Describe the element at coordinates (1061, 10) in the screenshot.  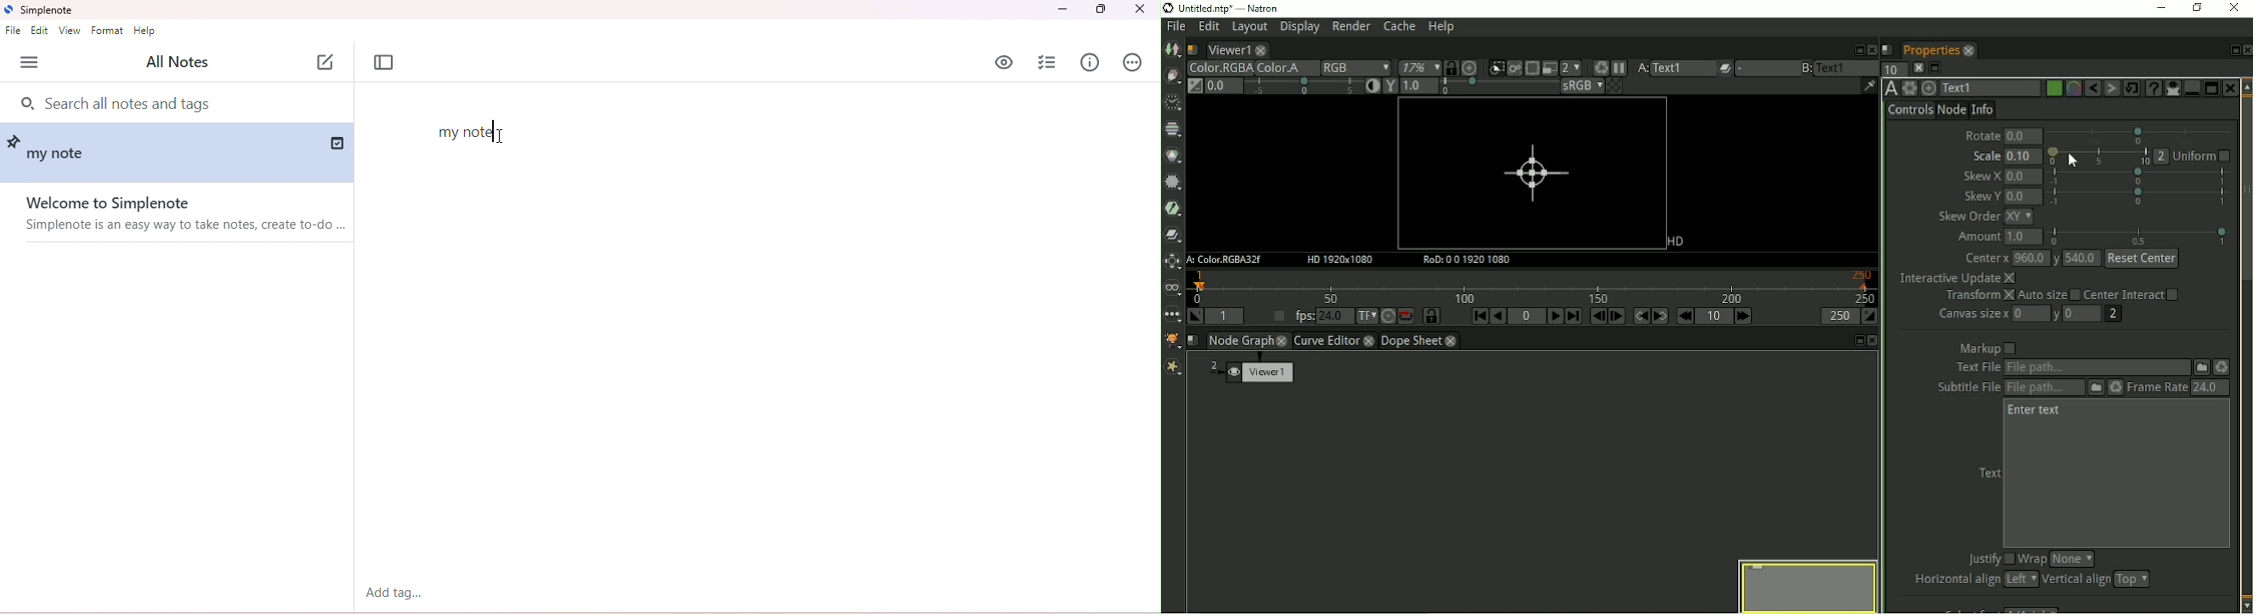
I see `minimize` at that location.